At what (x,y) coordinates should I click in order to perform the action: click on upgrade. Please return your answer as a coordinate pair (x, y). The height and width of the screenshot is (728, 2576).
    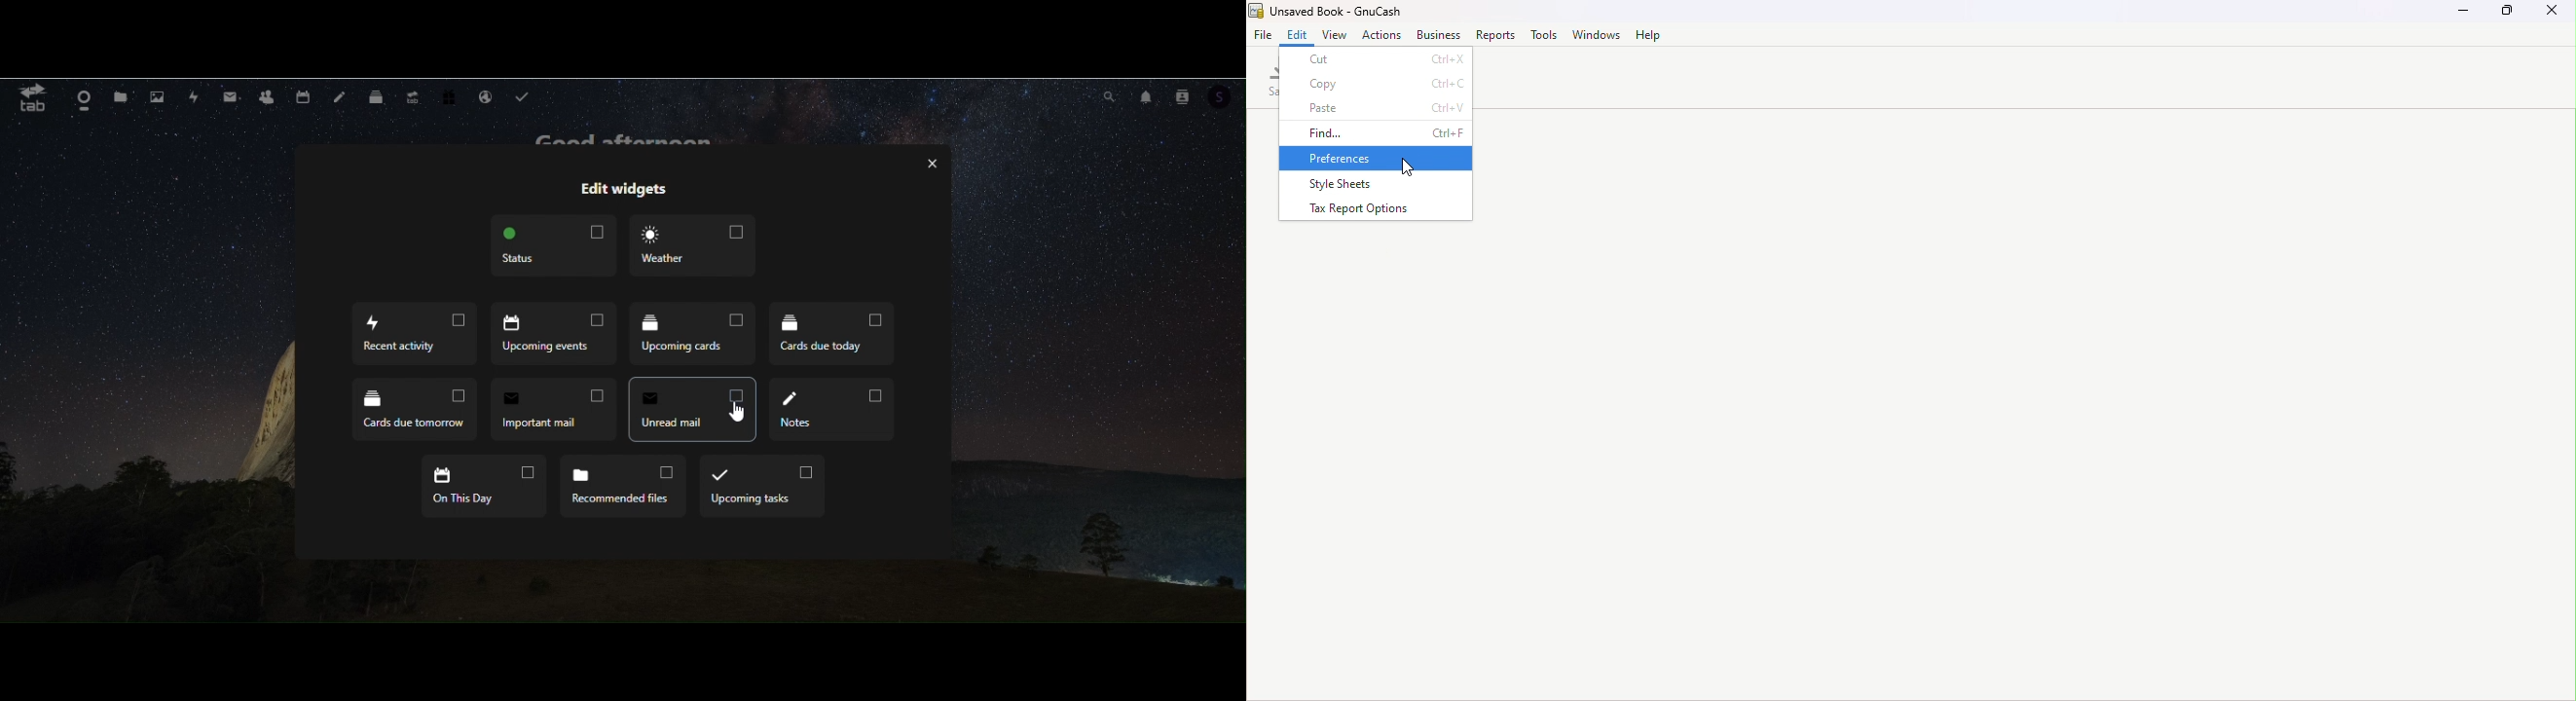
    Looking at the image, I should click on (415, 94).